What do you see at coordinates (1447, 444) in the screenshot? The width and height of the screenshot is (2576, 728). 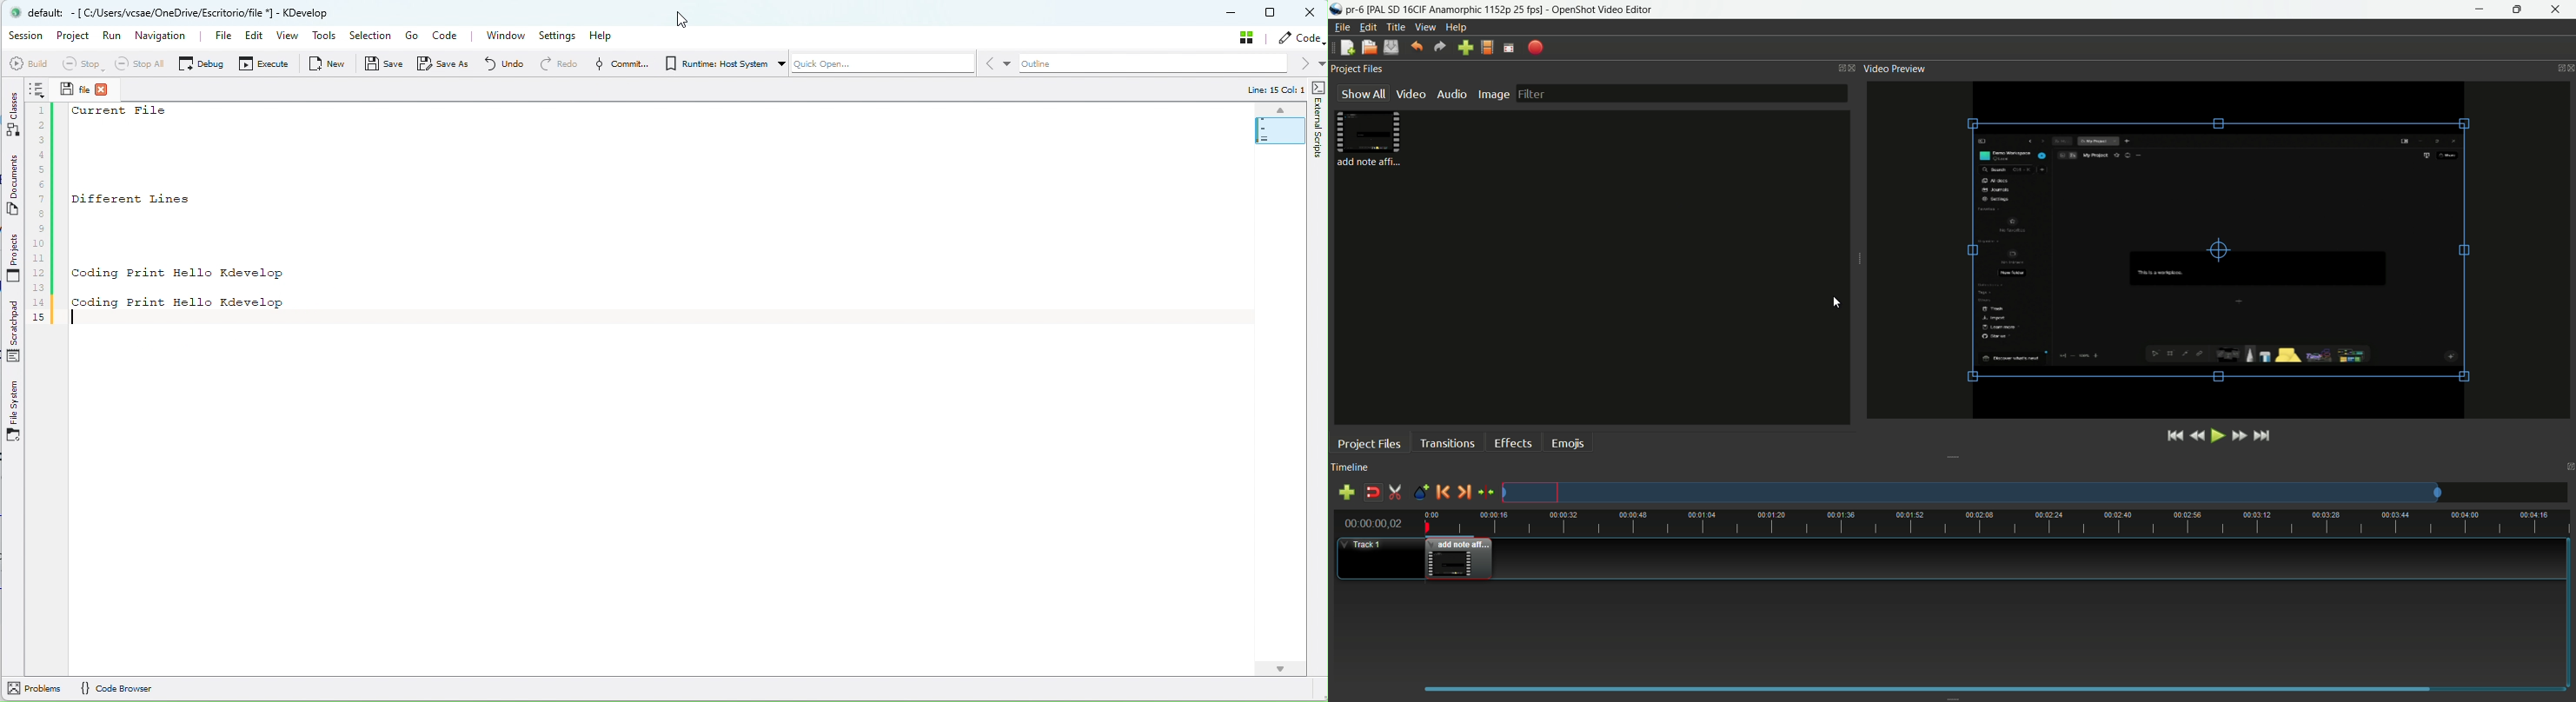 I see `transitions` at bounding box center [1447, 444].